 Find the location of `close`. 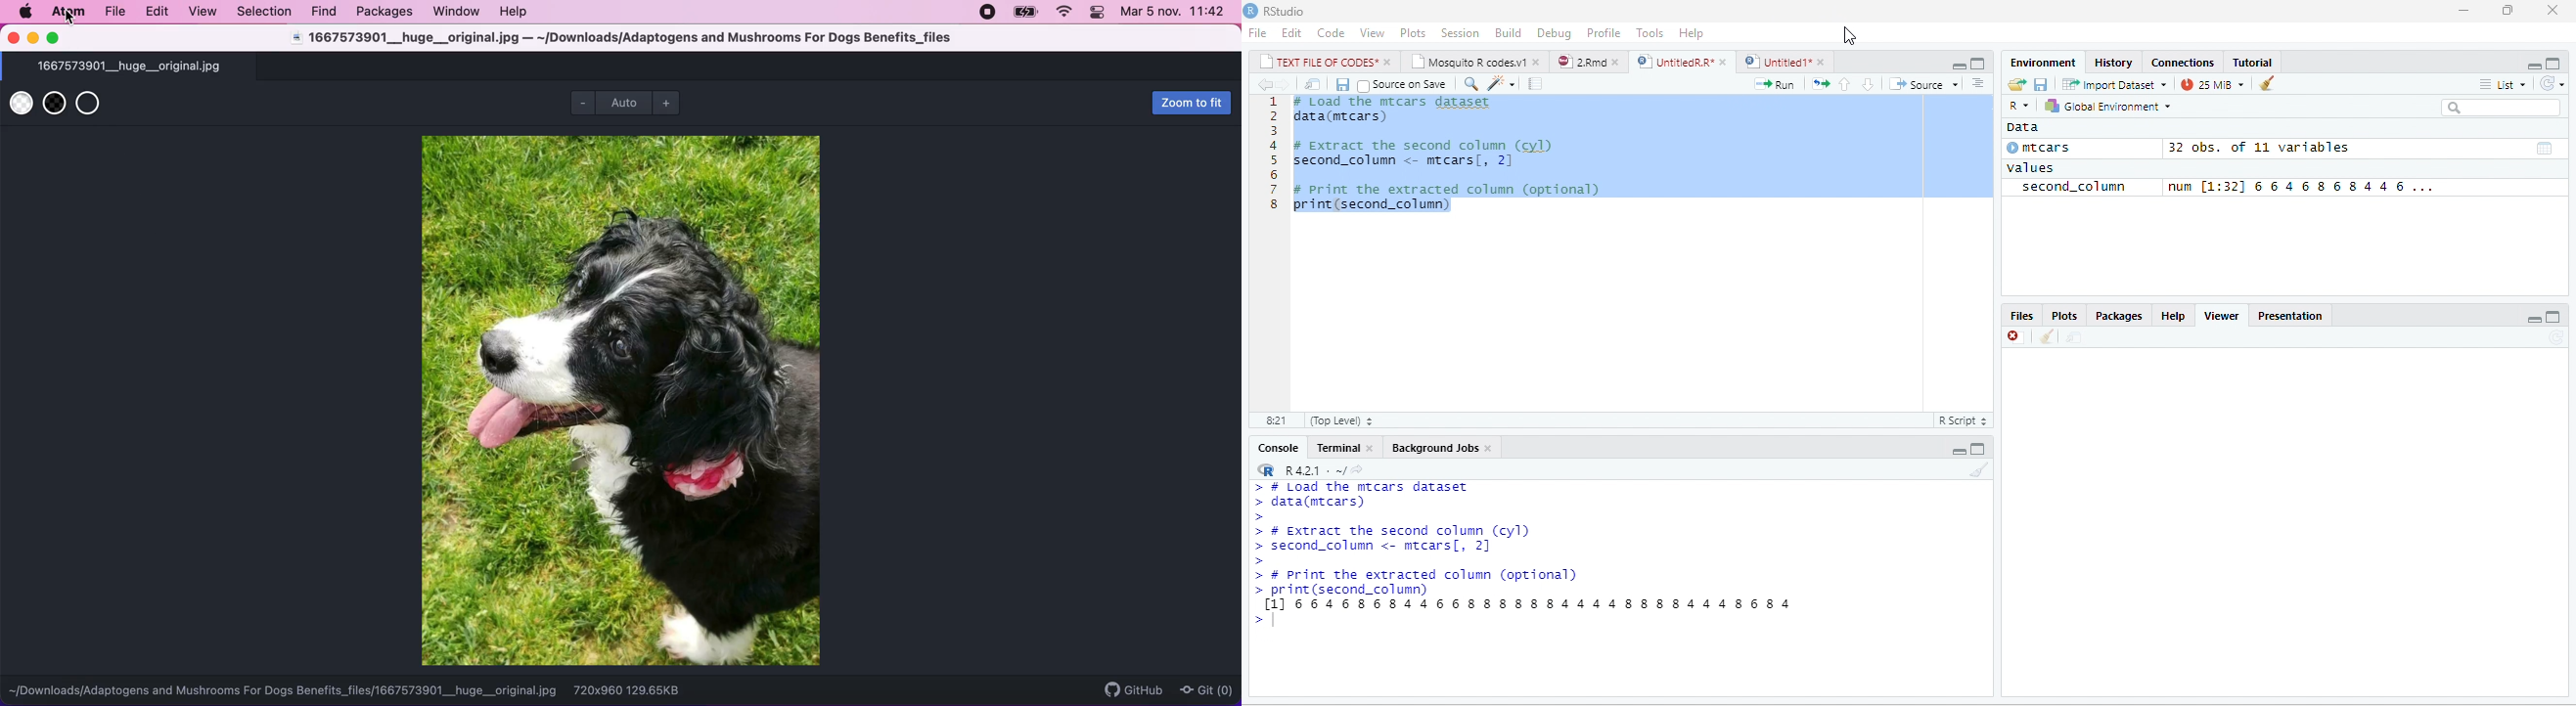

close is located at coordinates (1617, 61).